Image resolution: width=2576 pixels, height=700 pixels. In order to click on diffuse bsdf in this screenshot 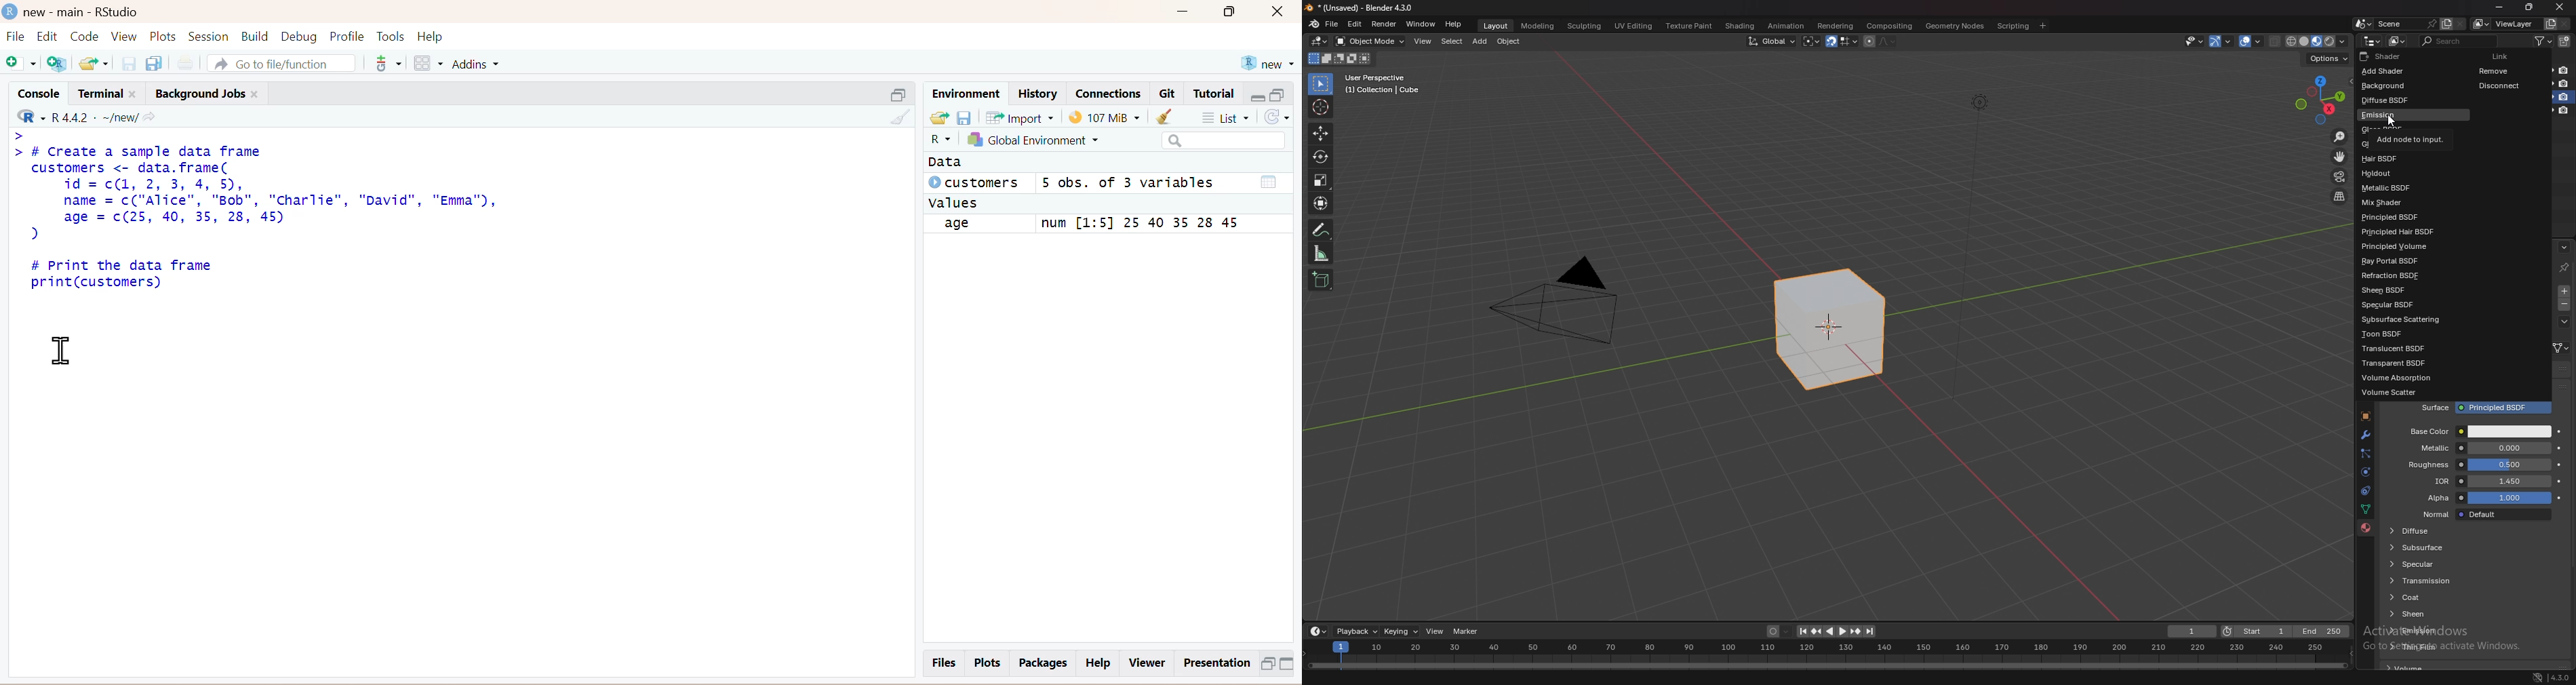, I will do `click(2401, 100)`.